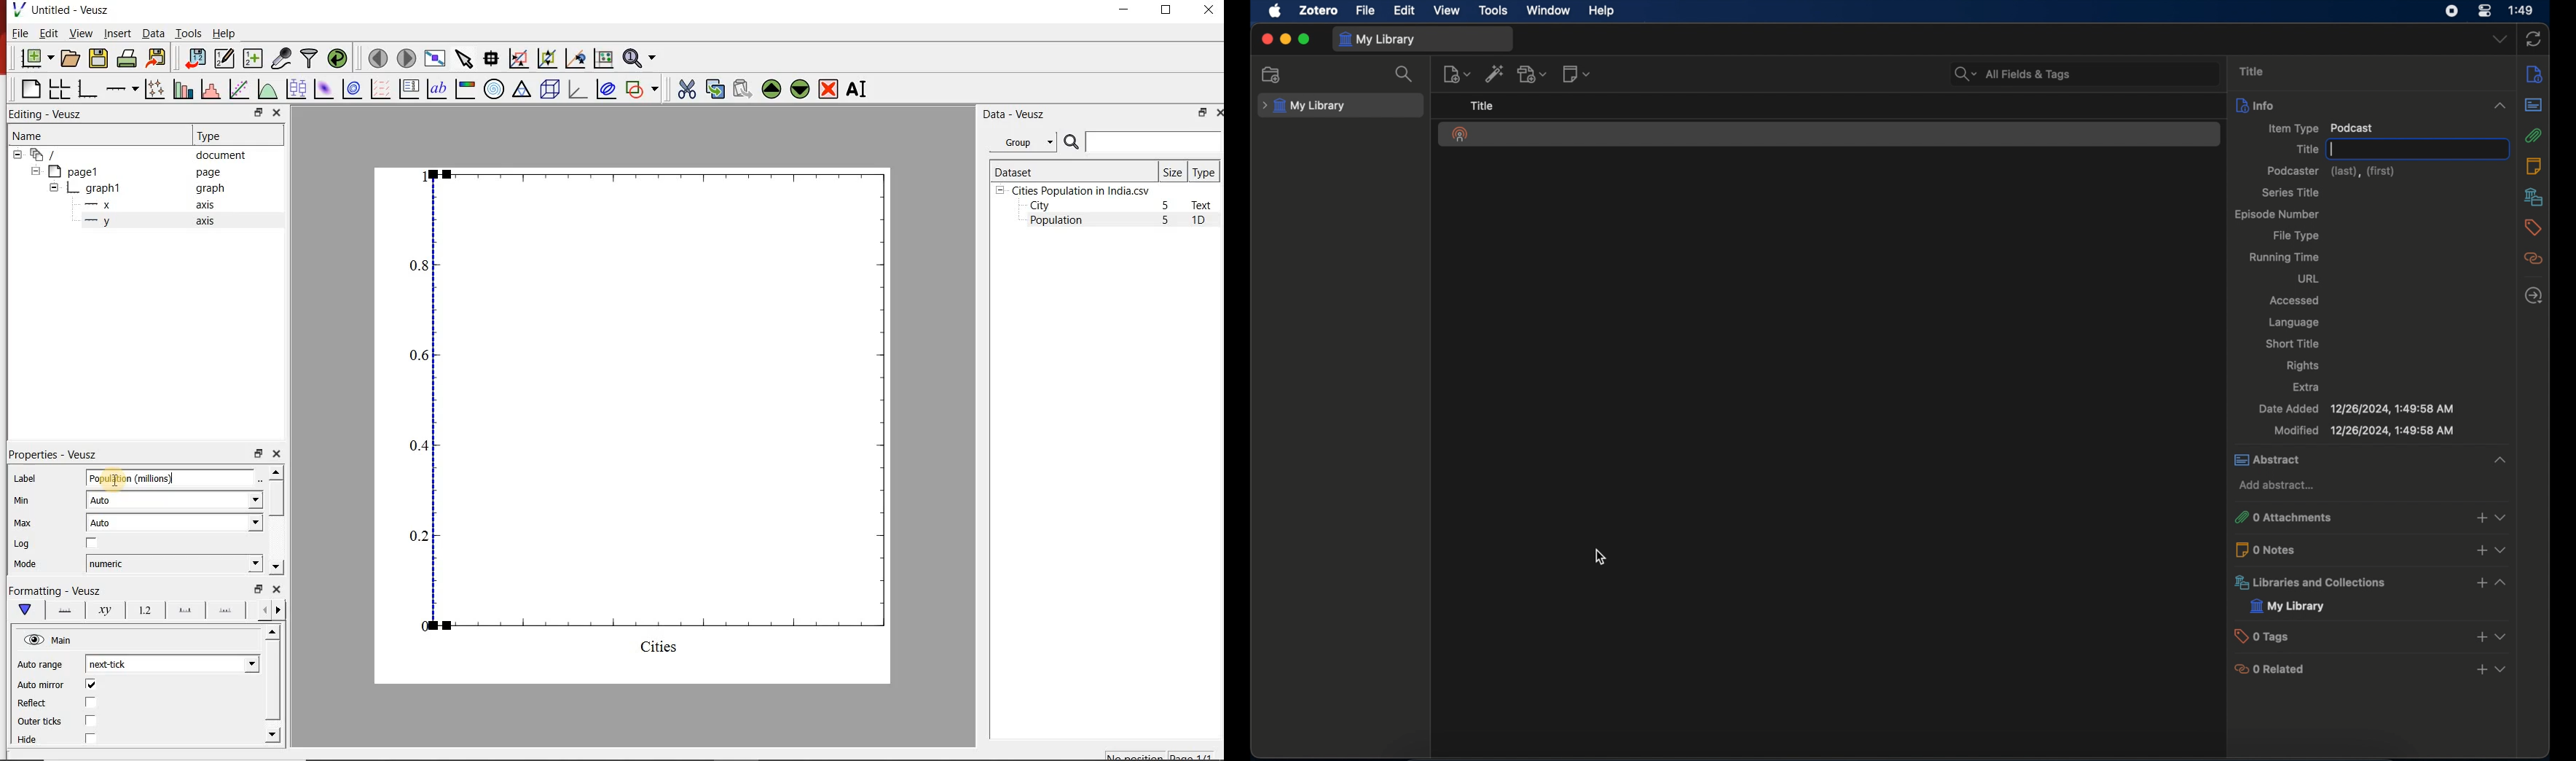  What do you see at coordinates (2356, 409) in the screenshot?
I see `date added 12/26/2024, 1:49:58 AM` at bounding box center [2356, 409].